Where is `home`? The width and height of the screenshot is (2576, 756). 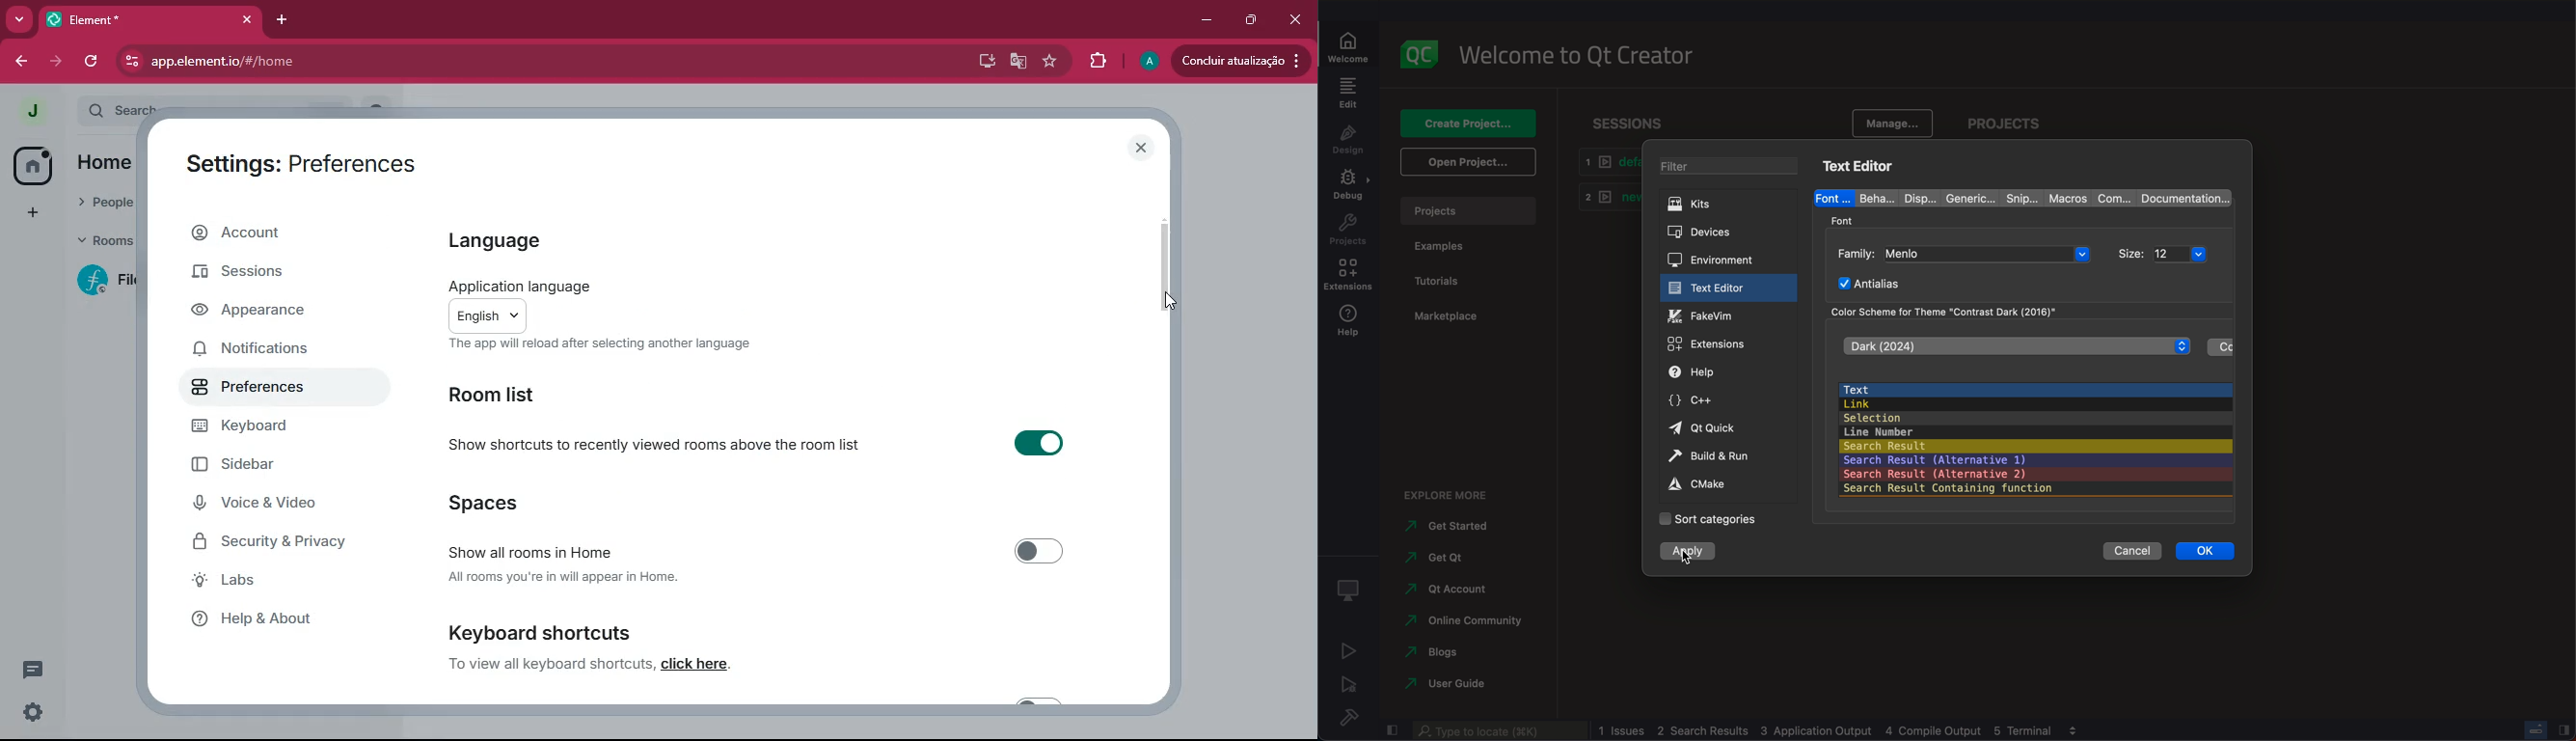
home is located at coordinates (110, 165).